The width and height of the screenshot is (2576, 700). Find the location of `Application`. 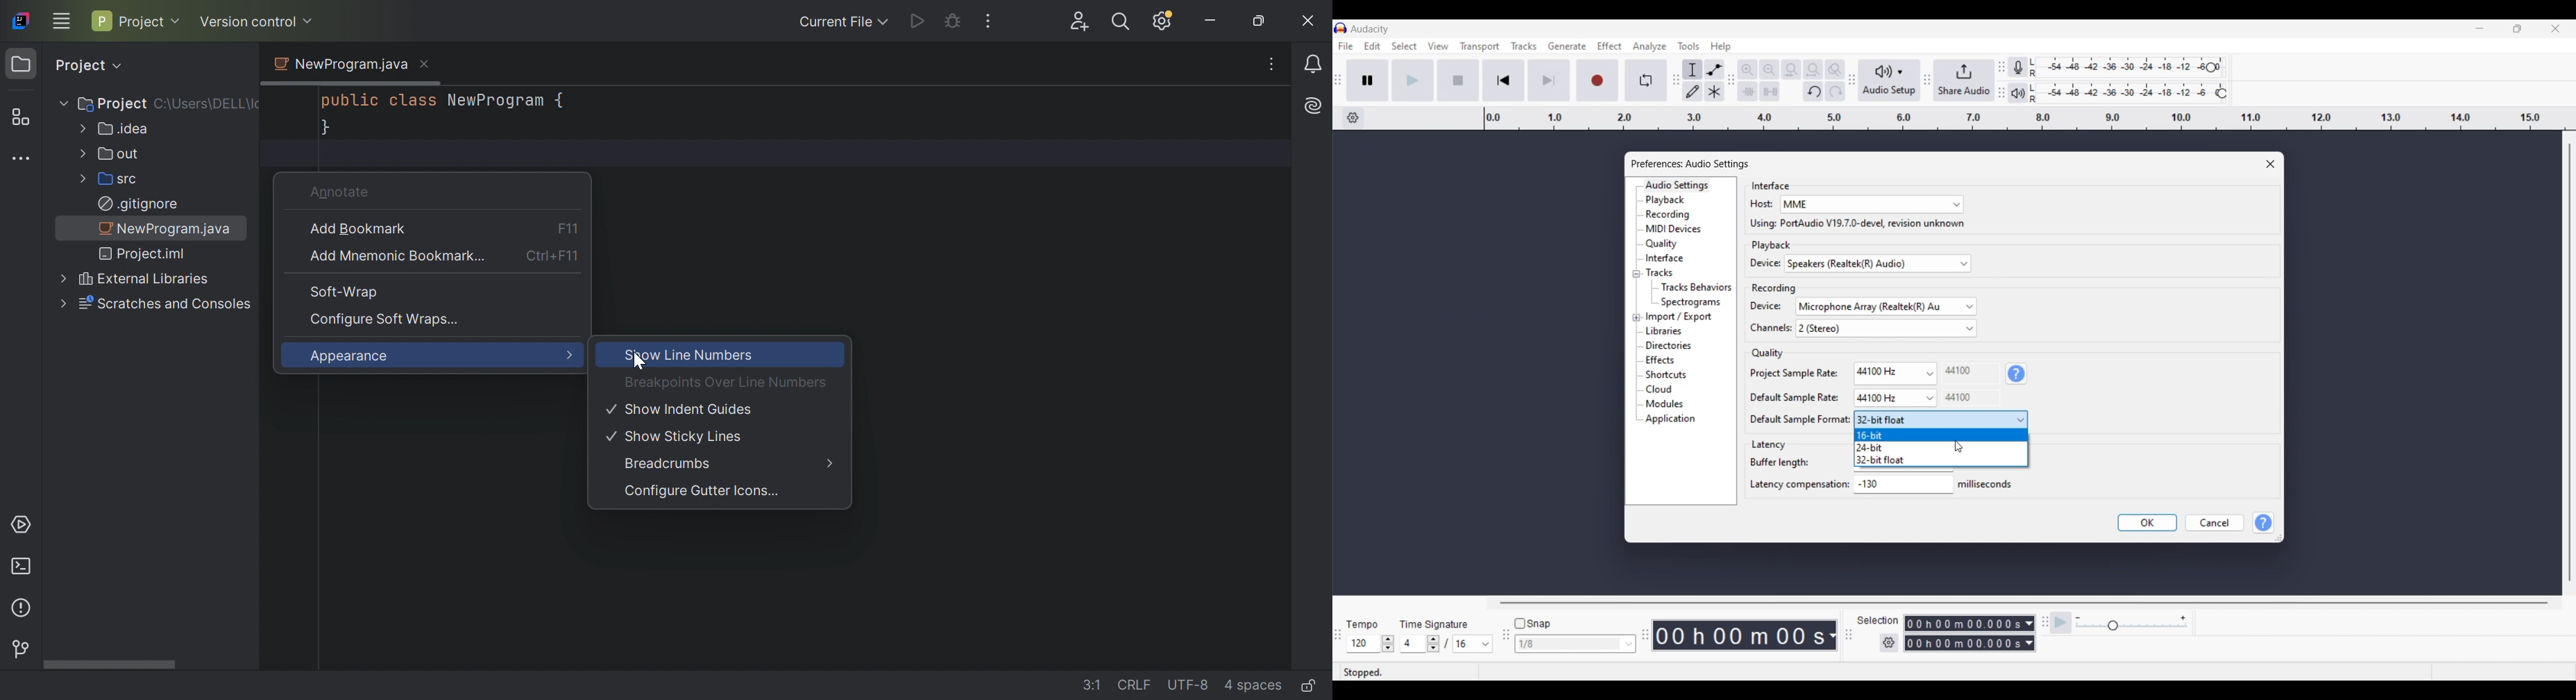

Application is located at coordinates (1674, 419).